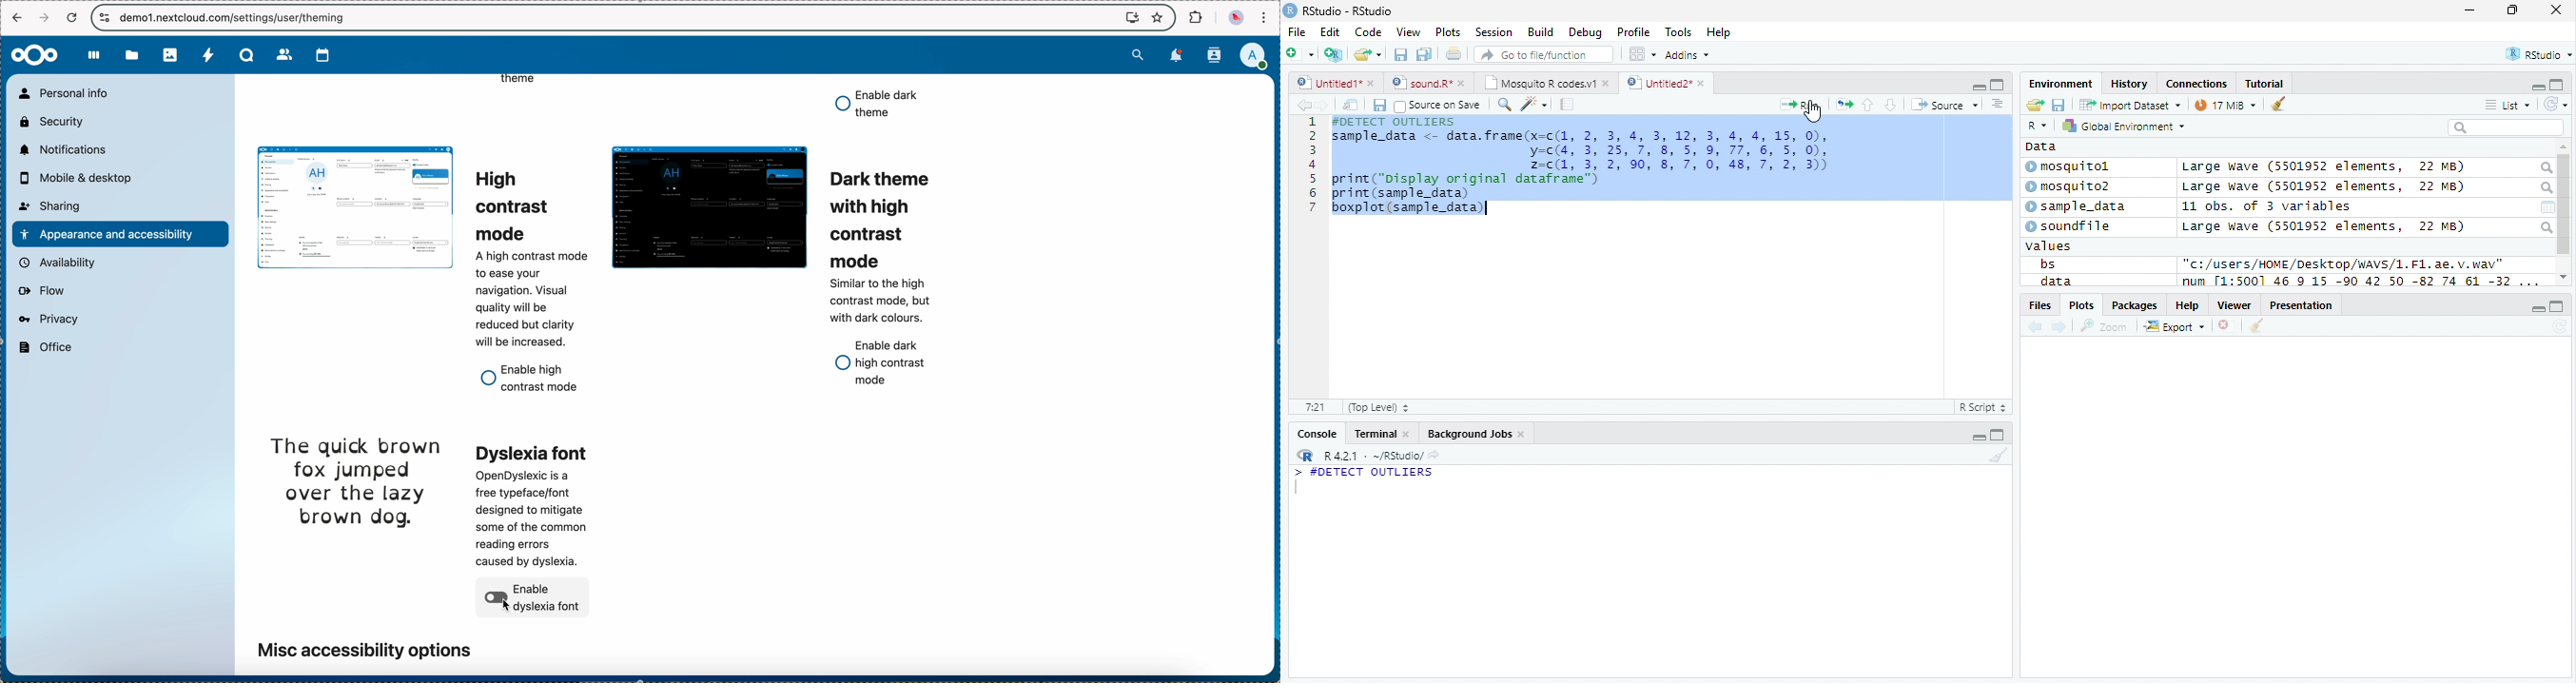  Describe the element at coordinates (2547, 207) in the screenshot. I see `Calendar` at that location.